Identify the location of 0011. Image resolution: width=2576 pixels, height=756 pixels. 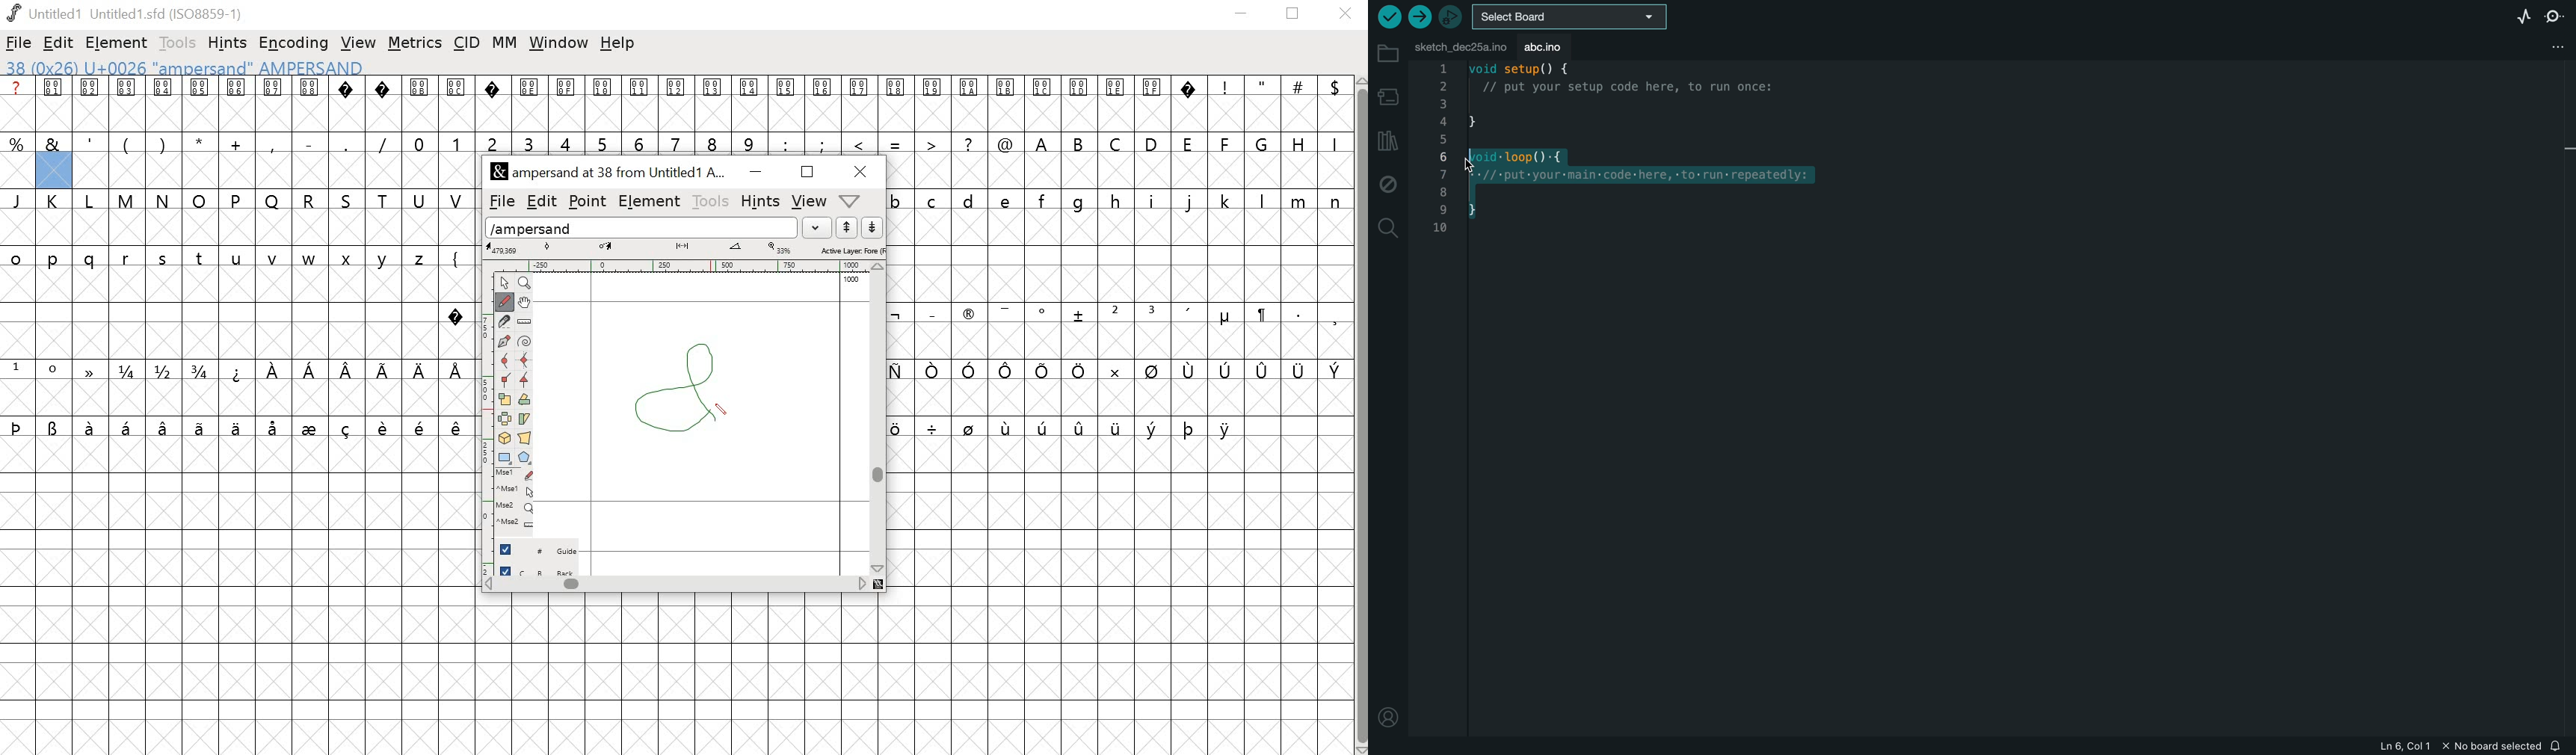
(643, 103).